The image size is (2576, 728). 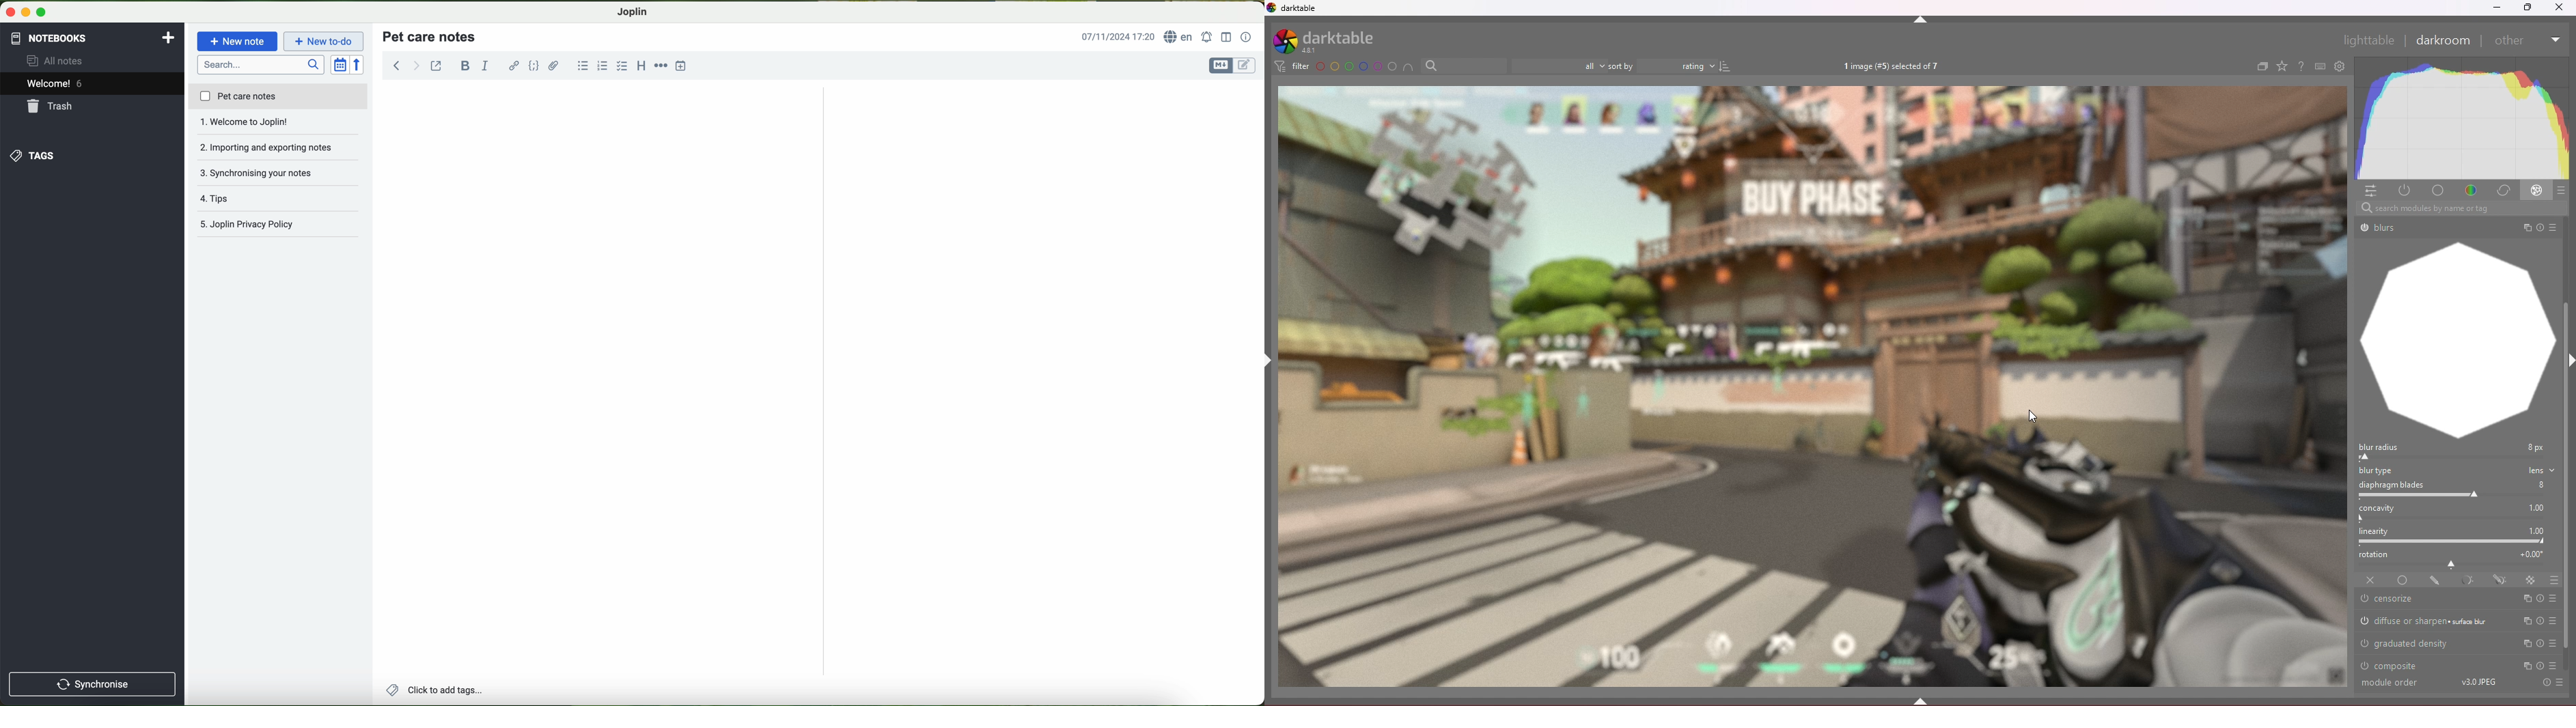 I want to click on help, so click(x=2301, y=66).